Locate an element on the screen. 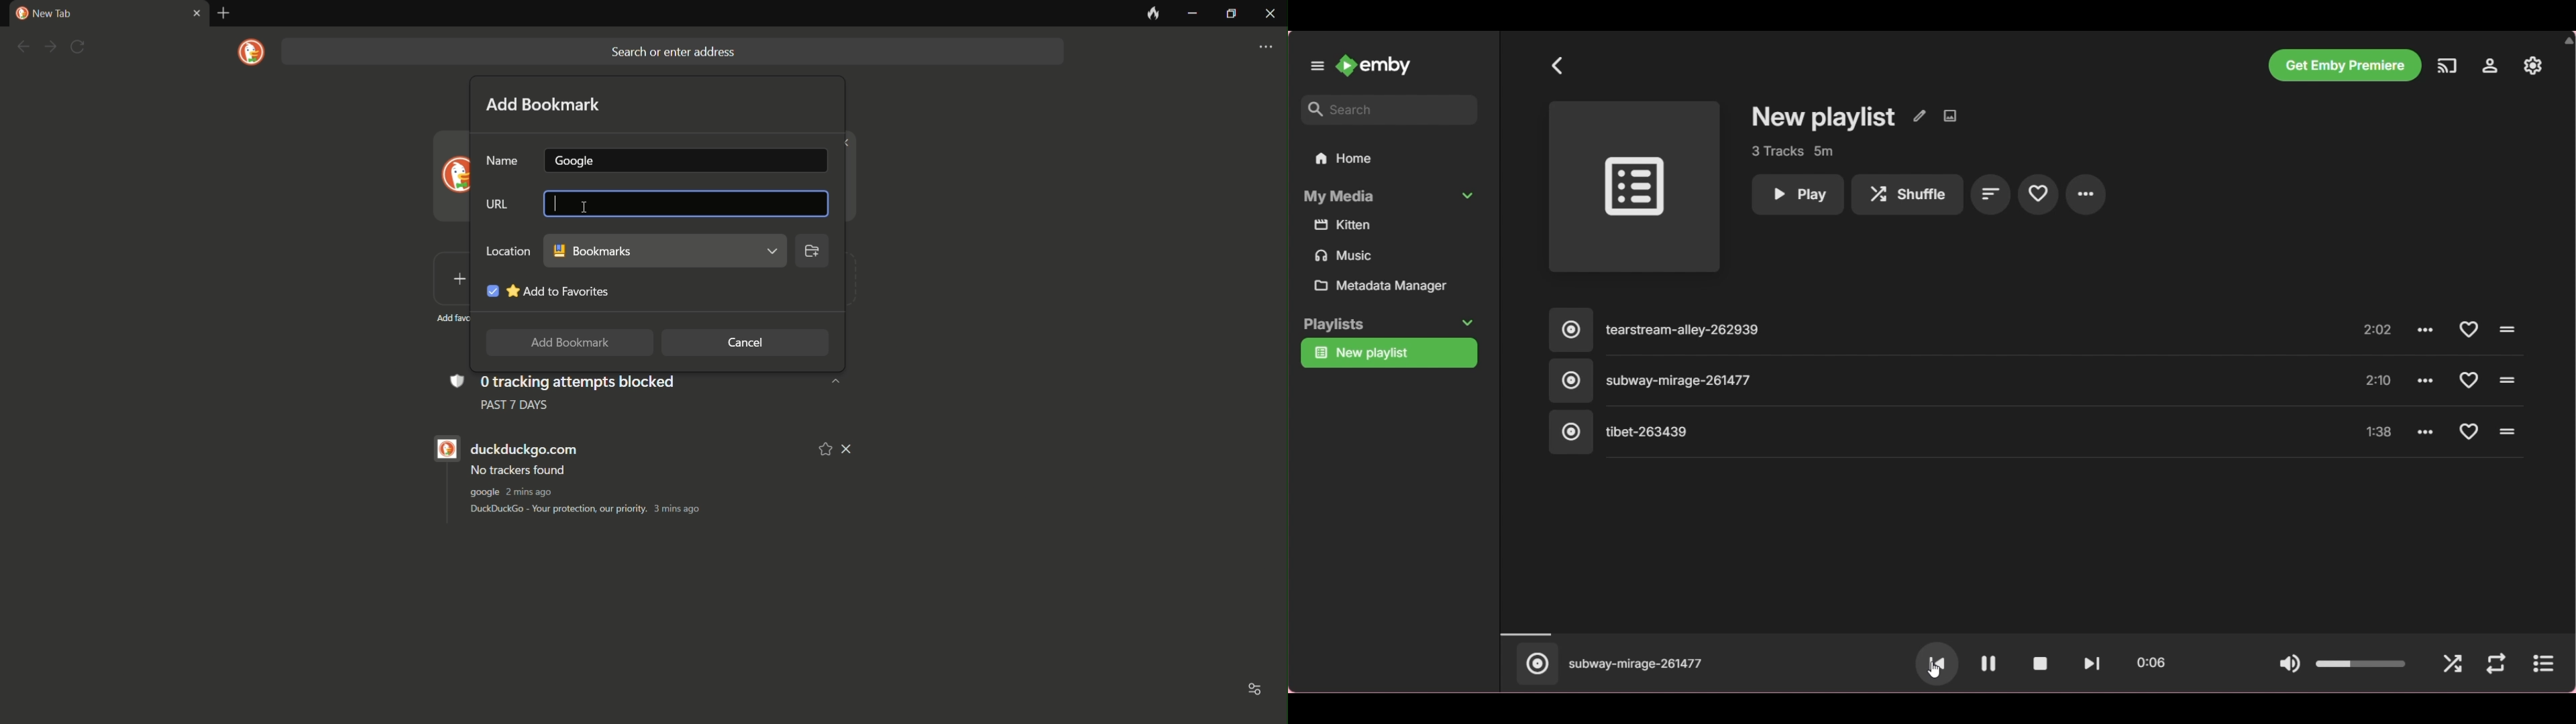 This screenshot has width=2576, height=728. Go to home is located at coordinates (1373, 66).